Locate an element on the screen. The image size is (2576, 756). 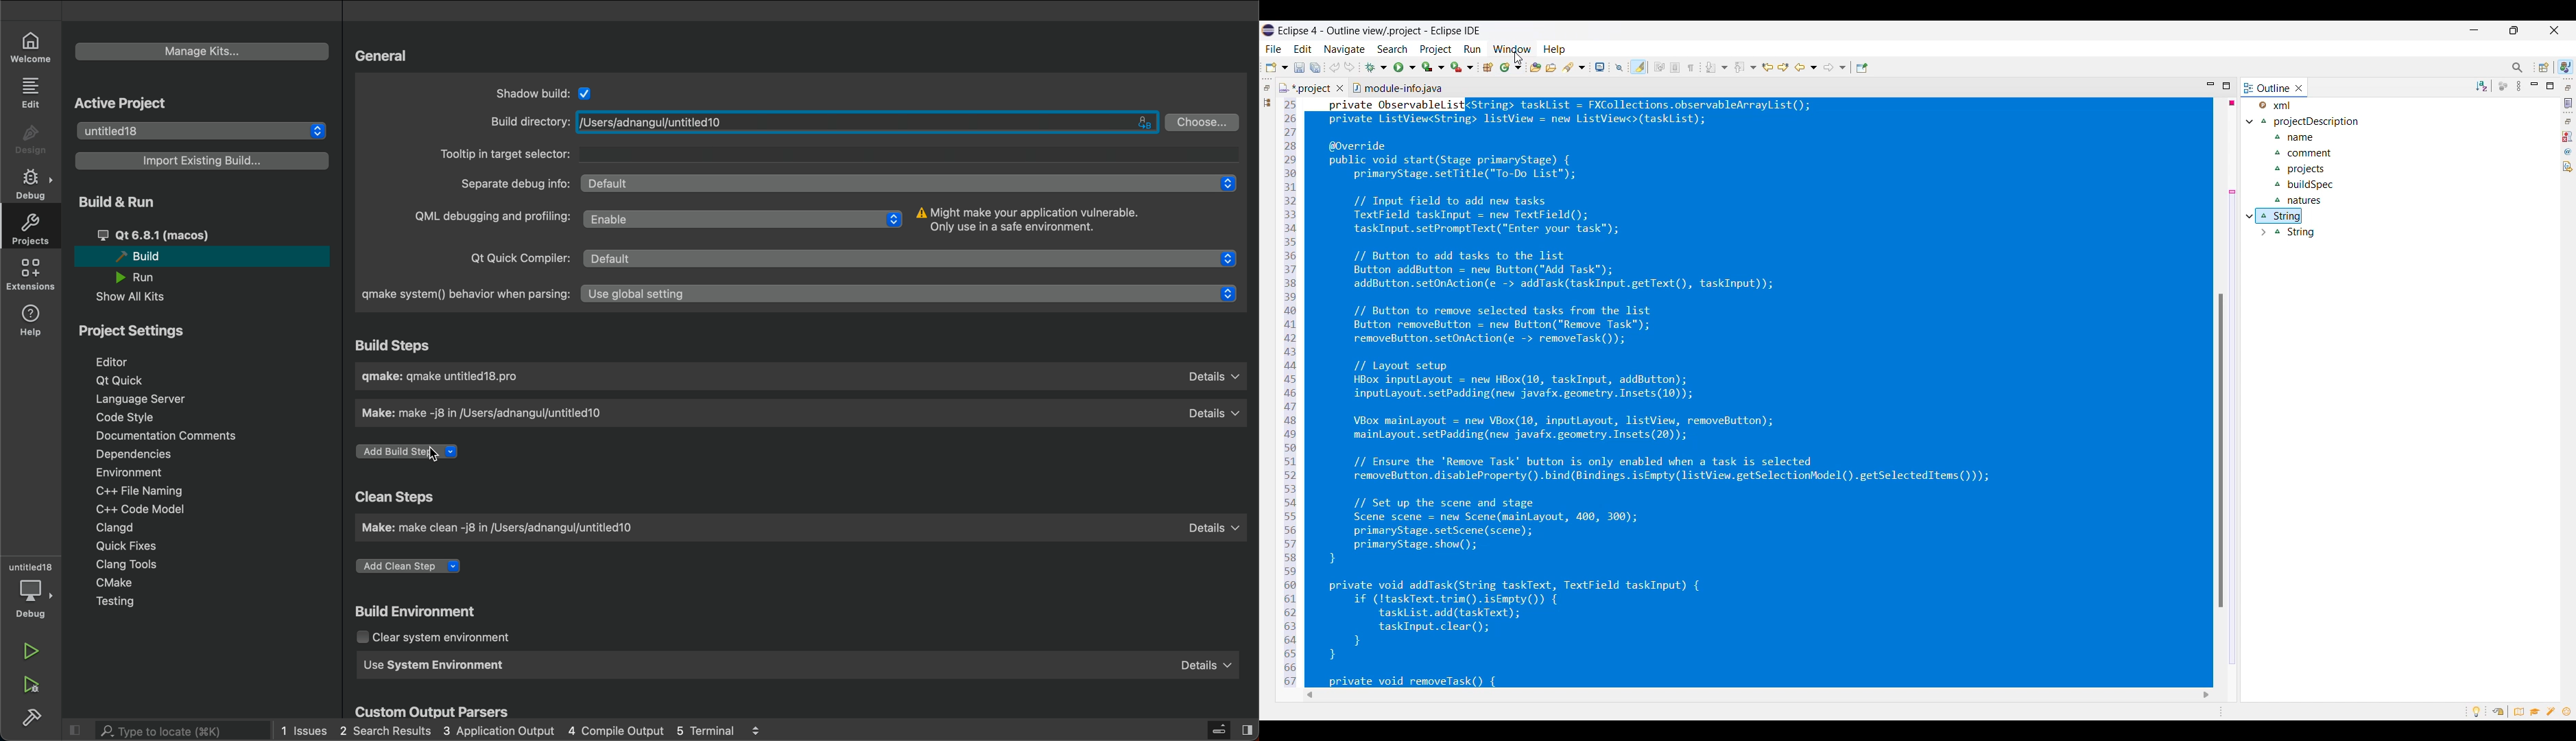
Window menu is located at coordinates (1513, 49).